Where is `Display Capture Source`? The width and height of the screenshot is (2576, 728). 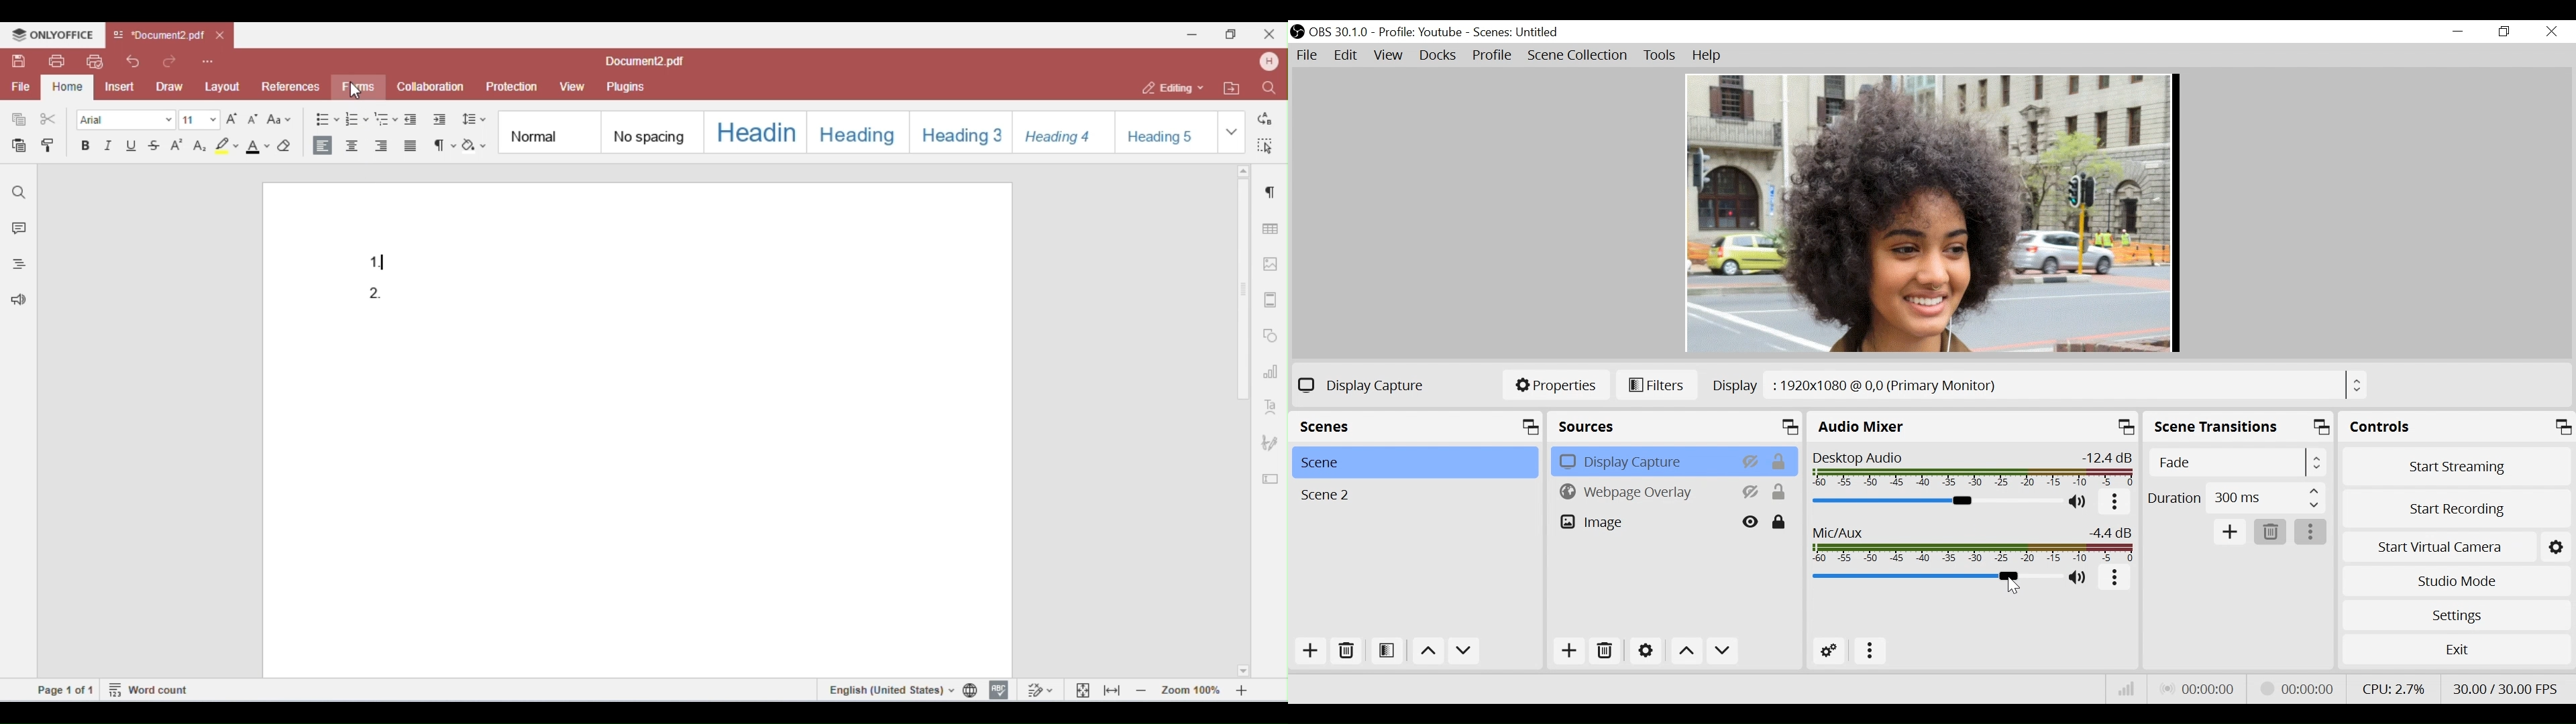 Display Capture Source is located at coordinates (1644, 462).